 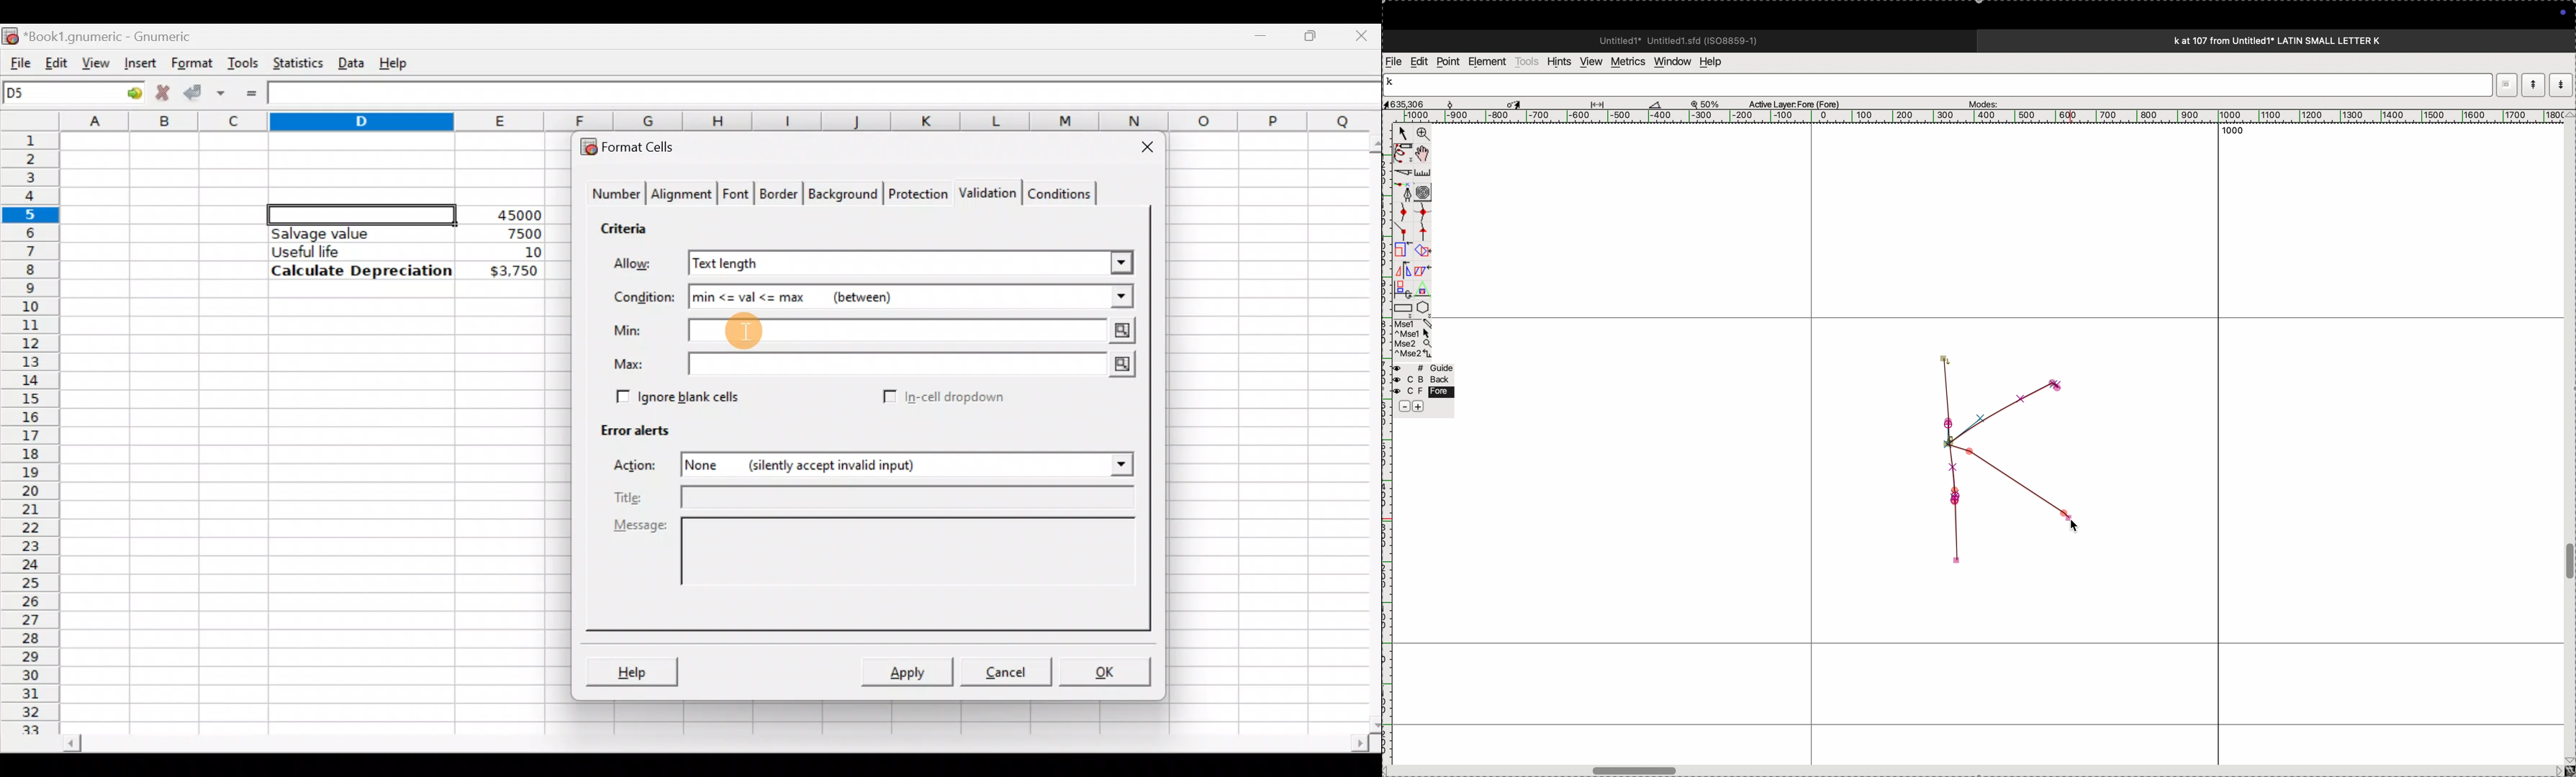 I want to click on Formula bar, so click(x=828, y=95).